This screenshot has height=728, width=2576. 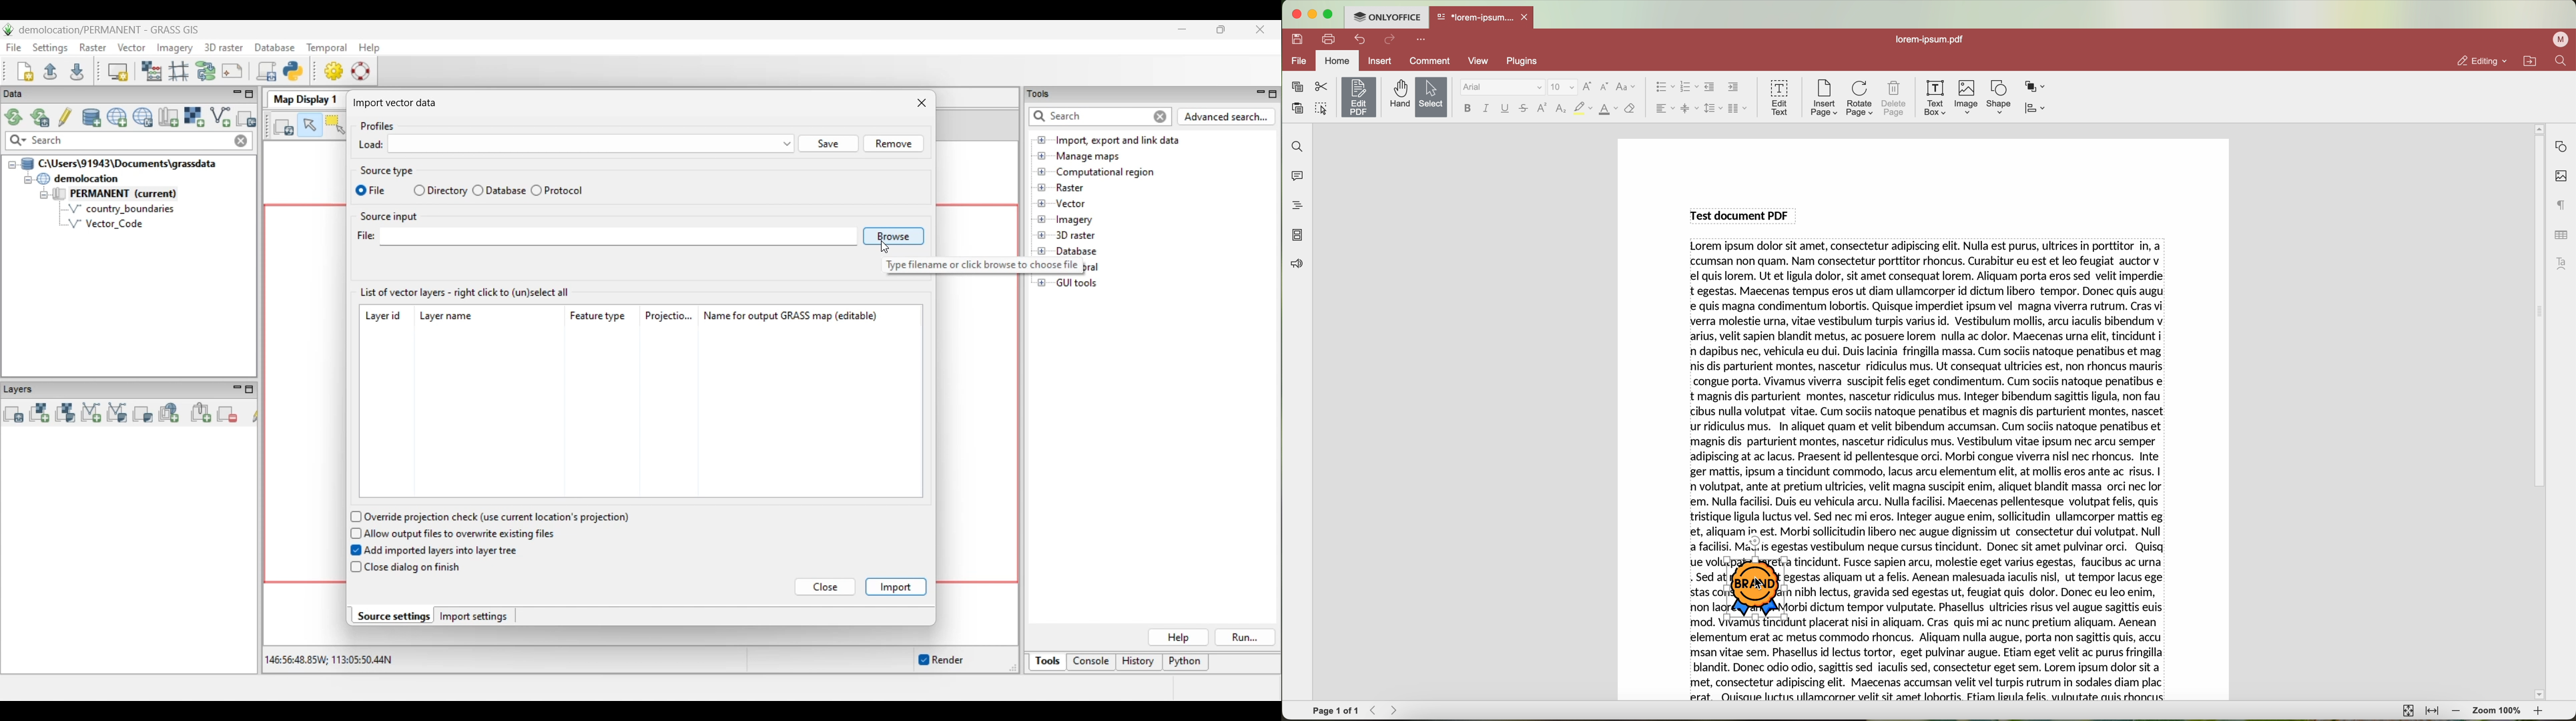 I want to click on cursor, so click(x=1760, y=585).